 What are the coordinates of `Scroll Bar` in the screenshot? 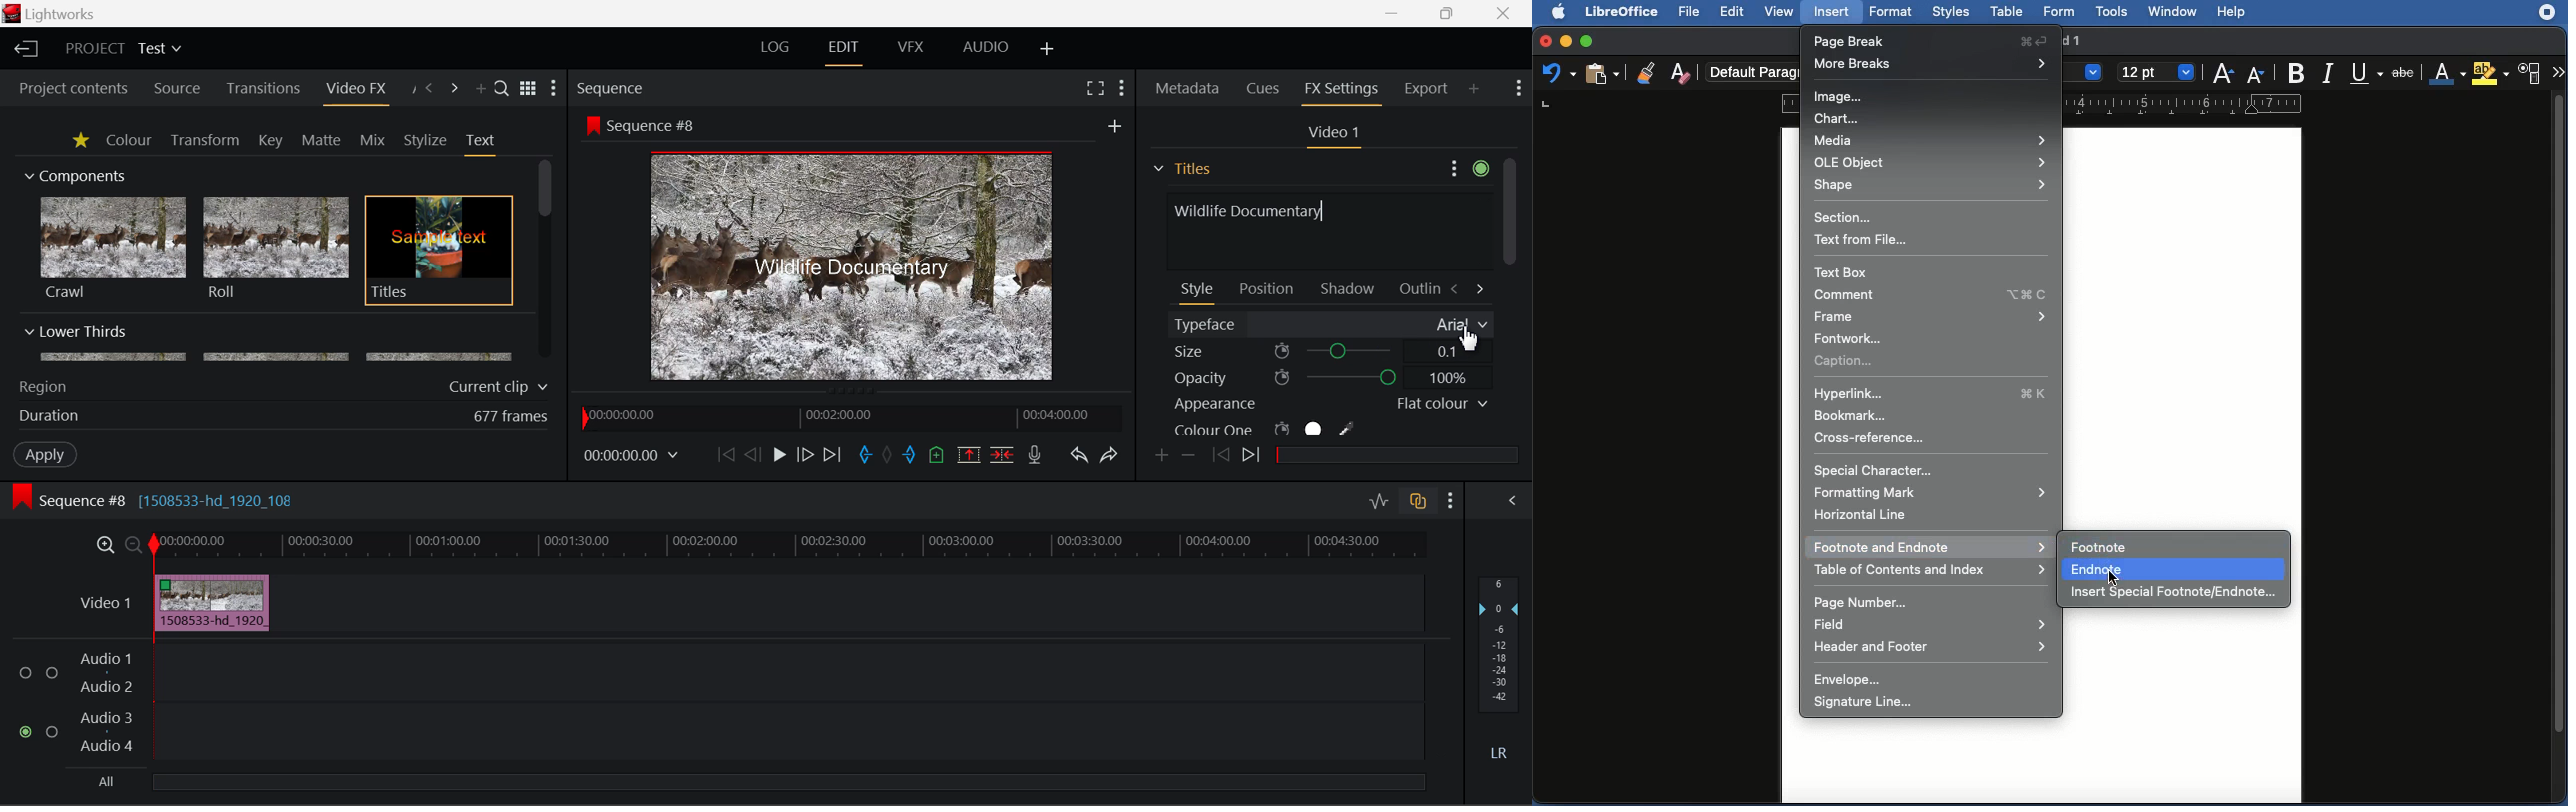 It's located at (546, 261).